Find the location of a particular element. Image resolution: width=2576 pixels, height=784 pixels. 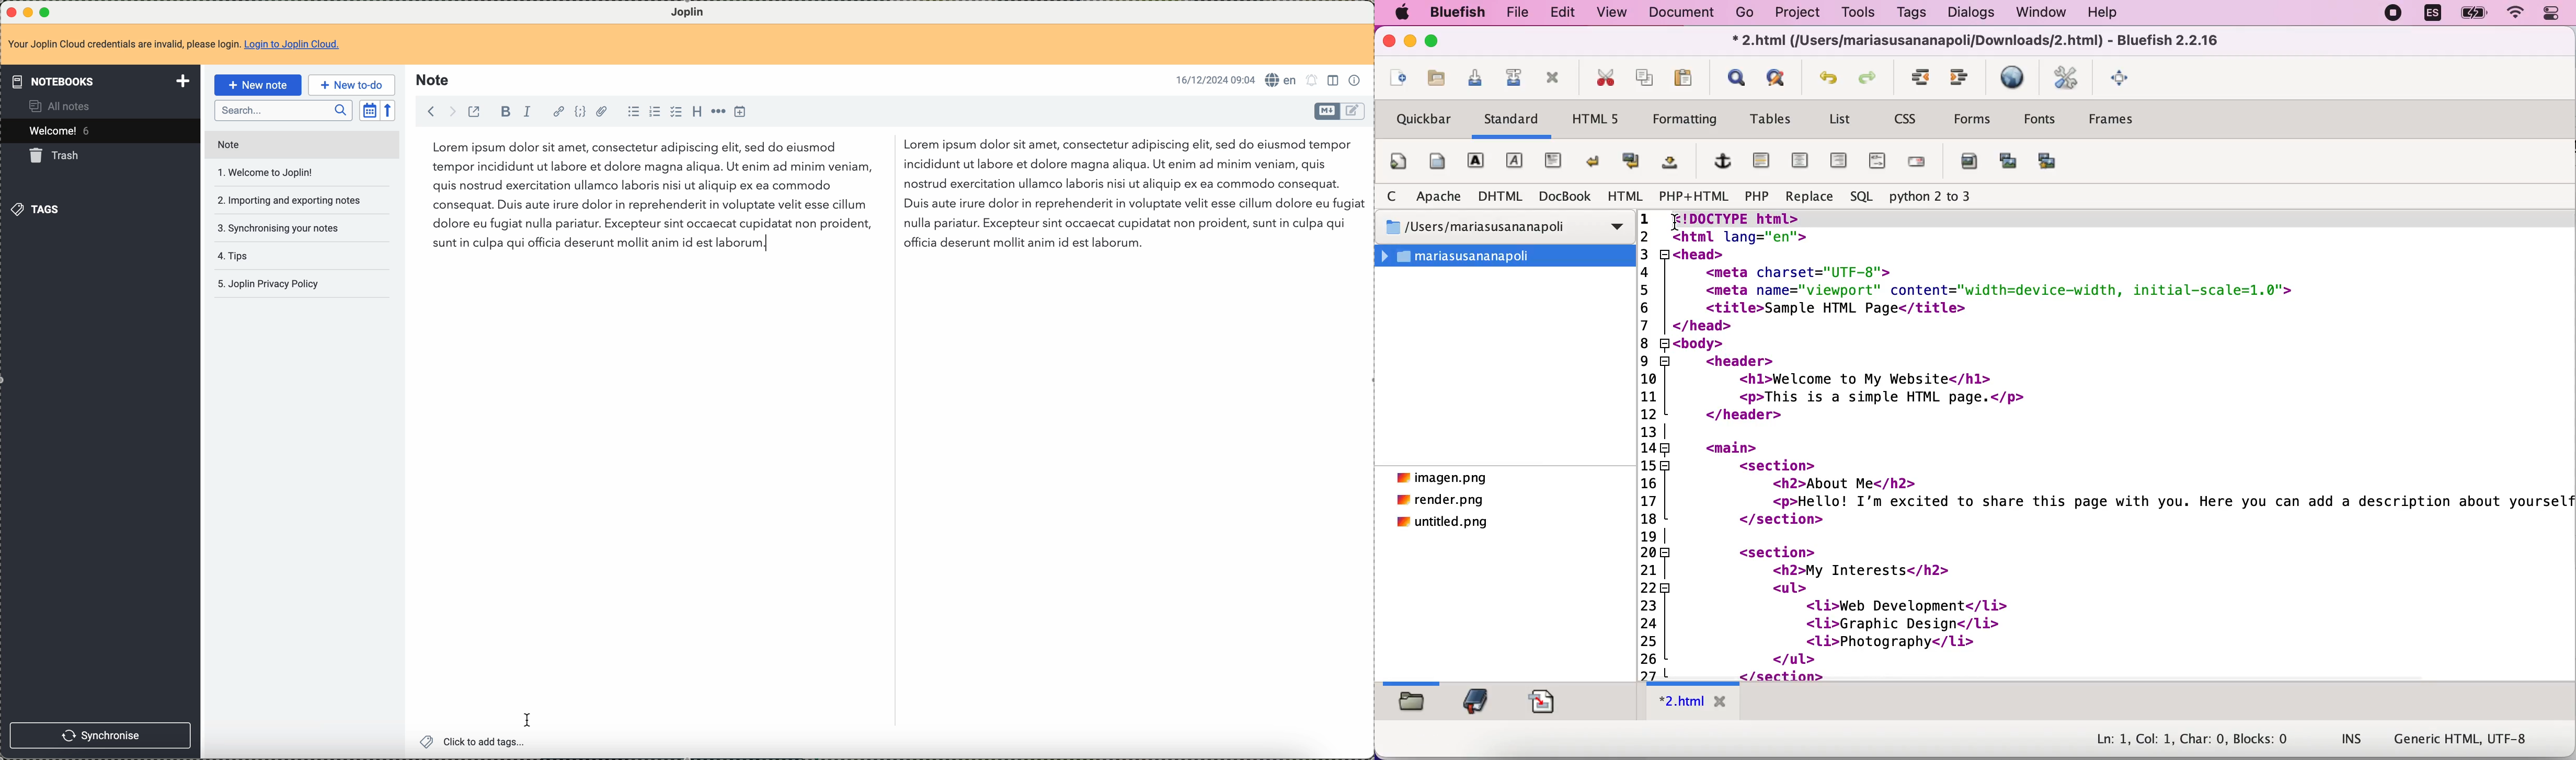

Control centre is located at coordinates (2551, 14).